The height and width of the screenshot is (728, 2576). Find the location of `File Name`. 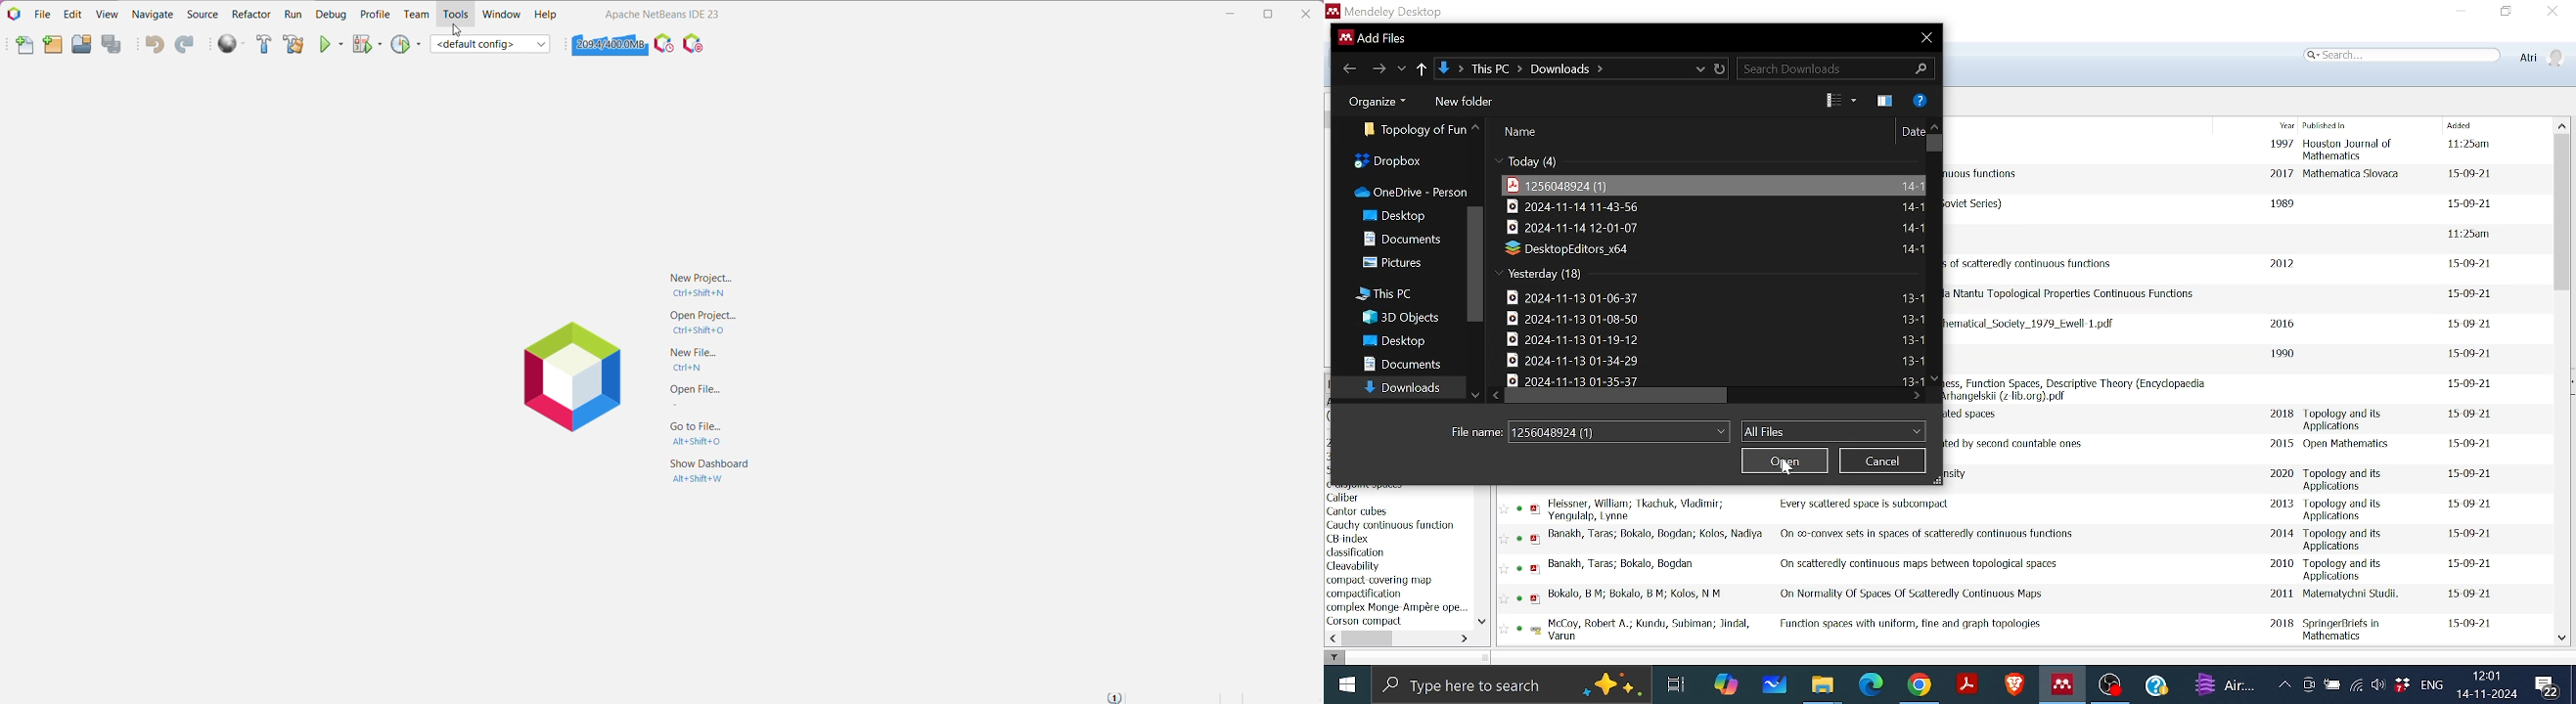

File Name is located at coordinates (1476, 431).